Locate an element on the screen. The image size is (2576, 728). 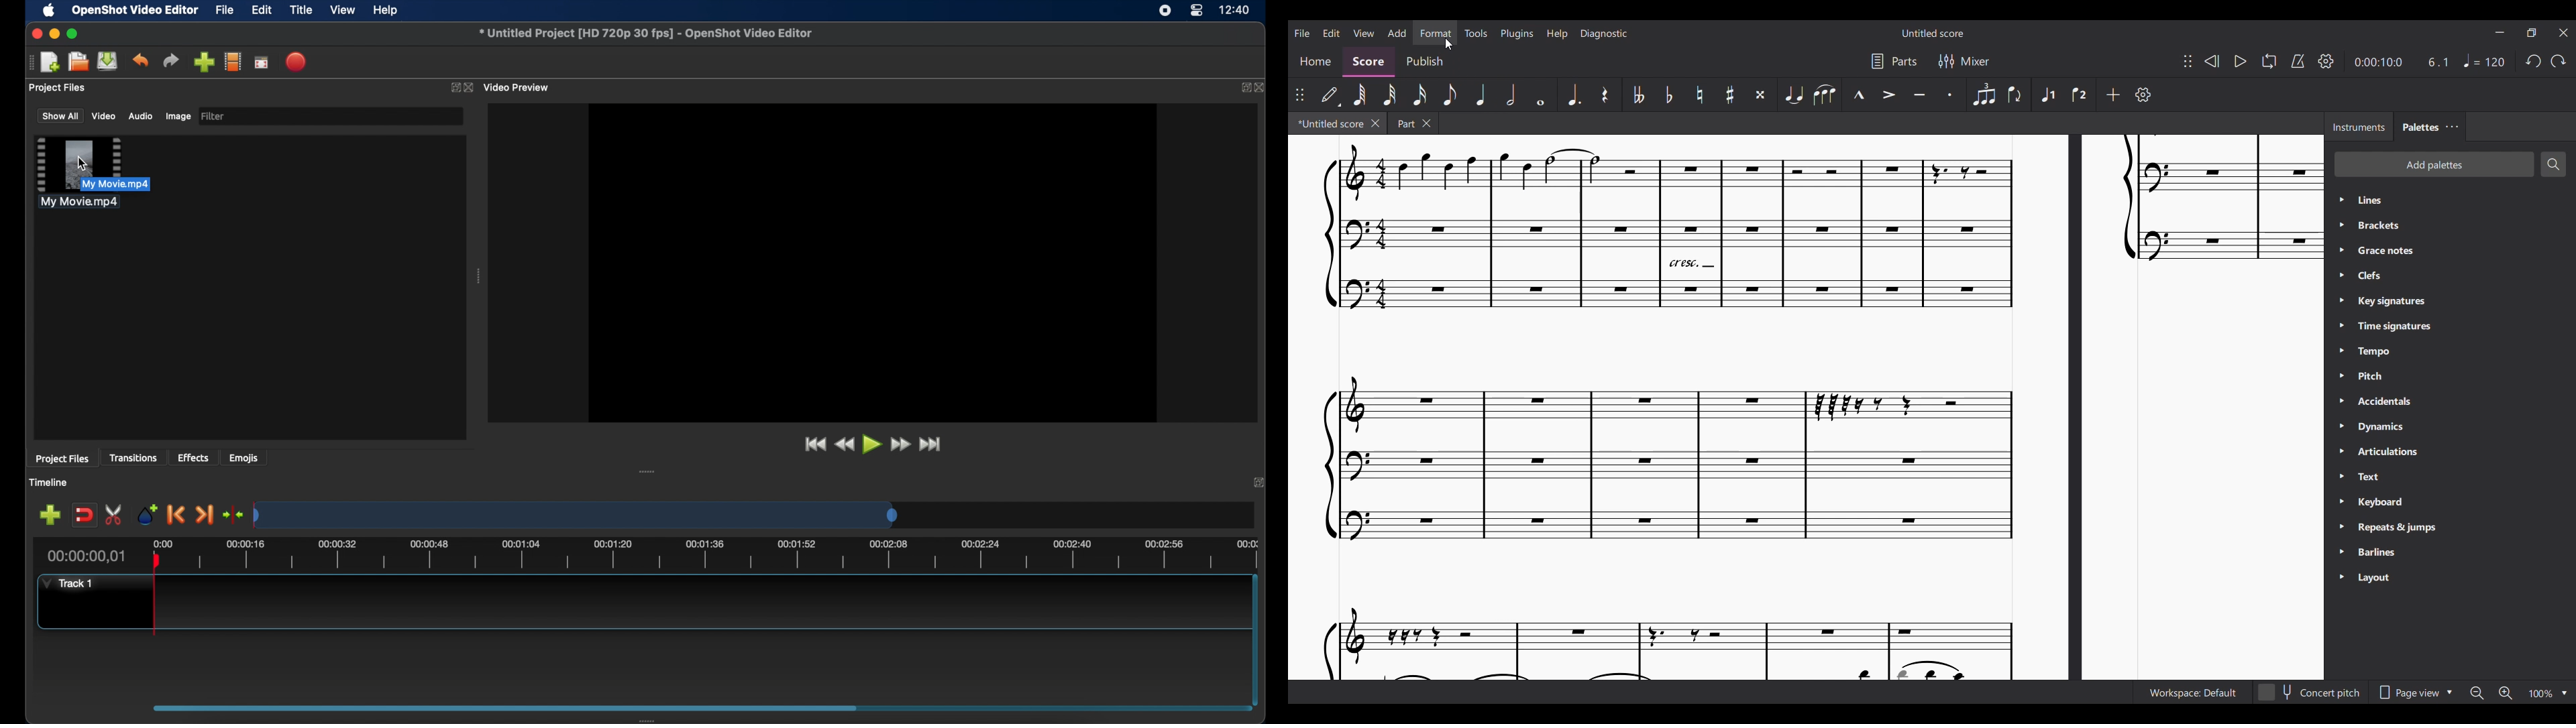
Publish section is located at coordinates (1424, 62).